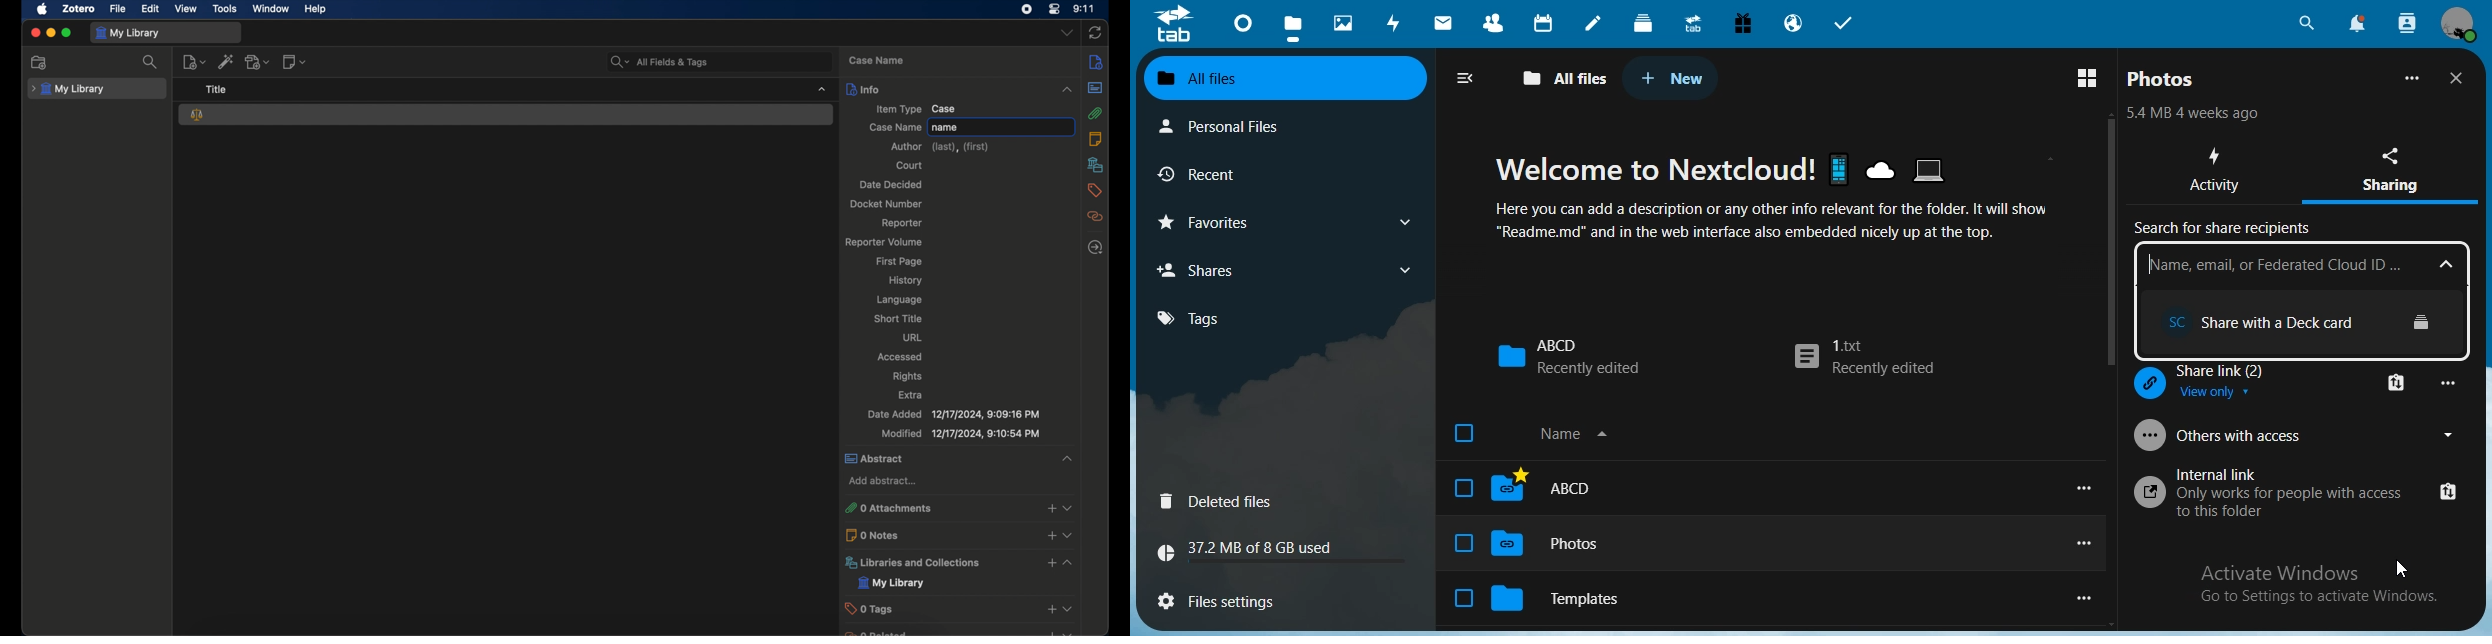 This screenshot has height=644, width=2492. Describe the element at coordinates (1526, 486) in the screenshot. I see `ABCD` at that location.